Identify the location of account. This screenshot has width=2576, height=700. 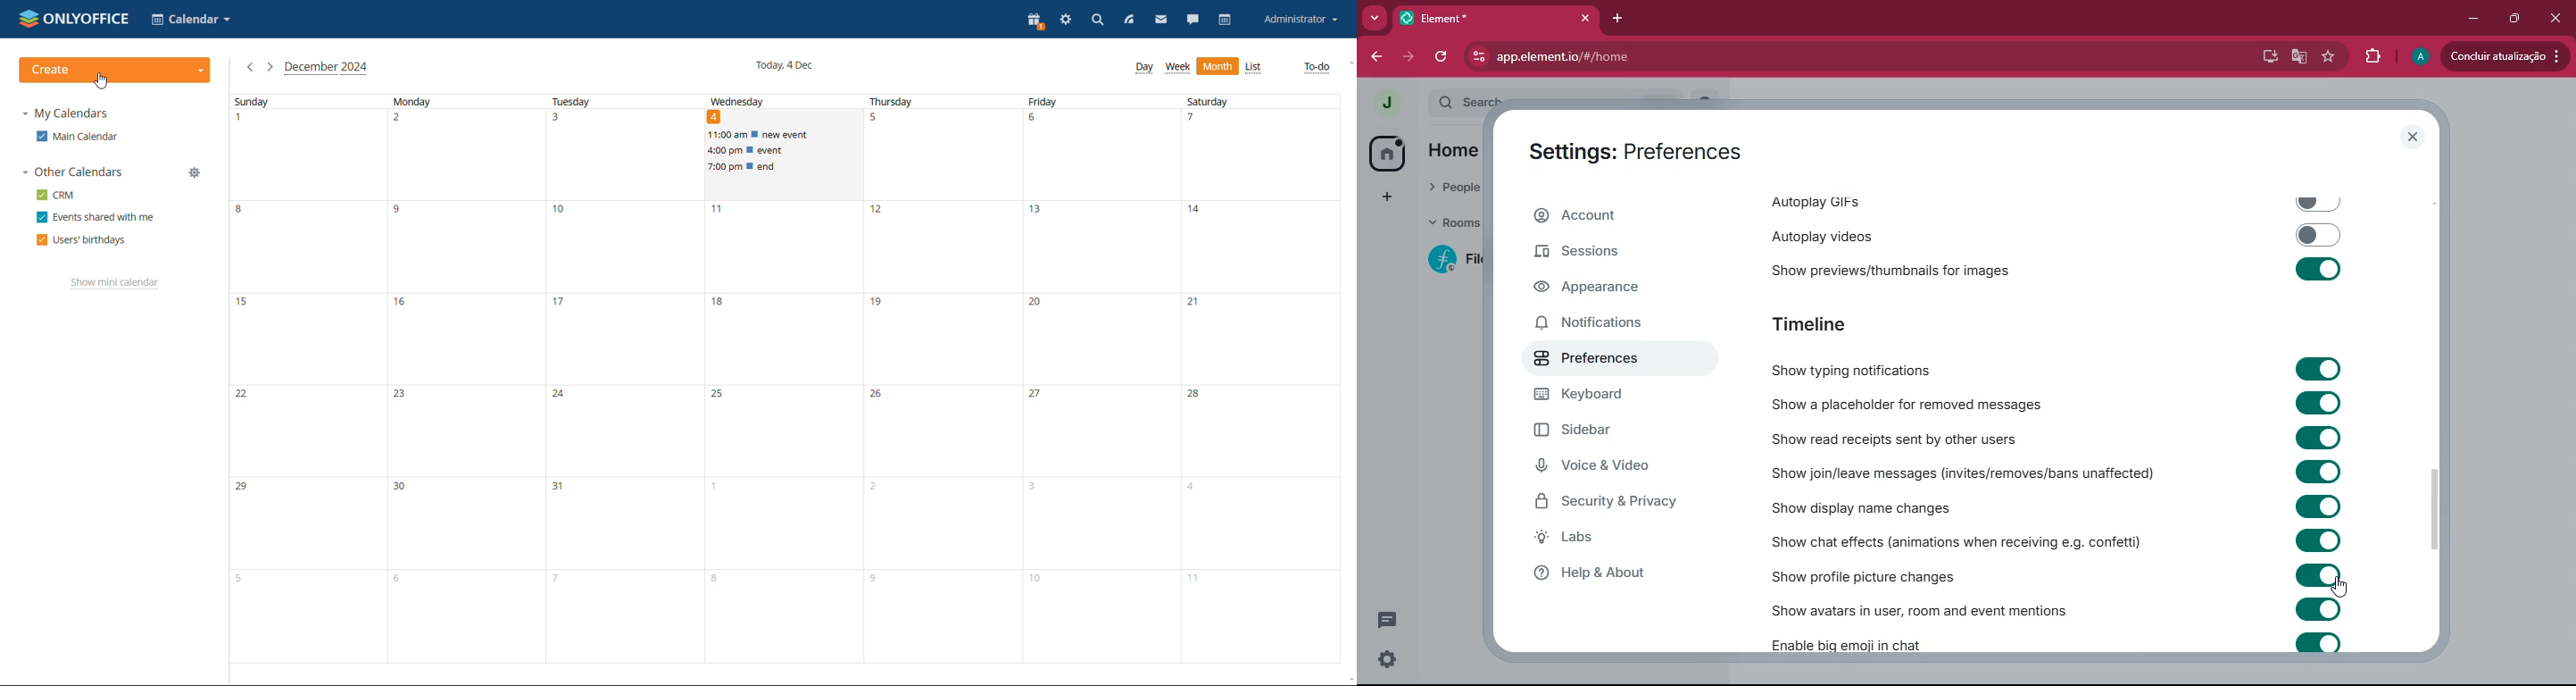
(1621, 218).